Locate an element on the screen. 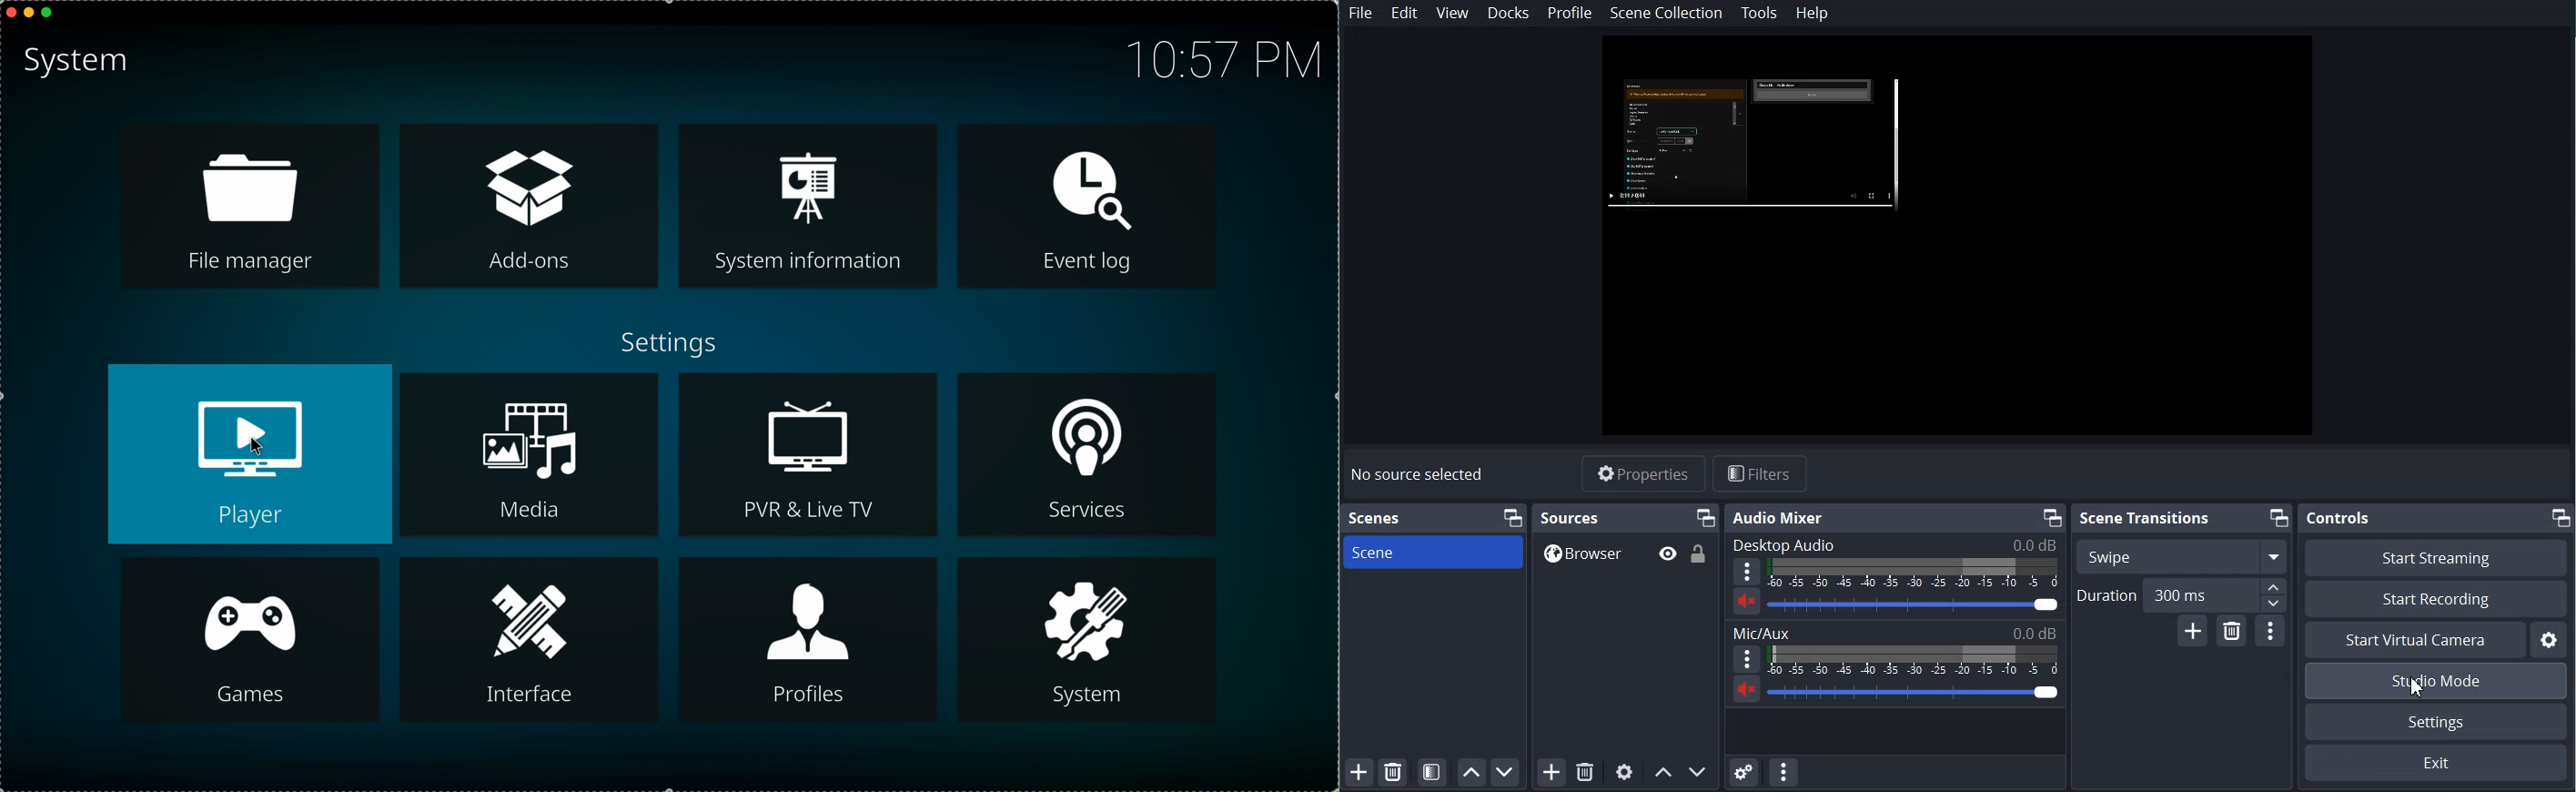 The height and width of the screenshot is (812, 2576). Settings is located at coordinates (2550, 639).